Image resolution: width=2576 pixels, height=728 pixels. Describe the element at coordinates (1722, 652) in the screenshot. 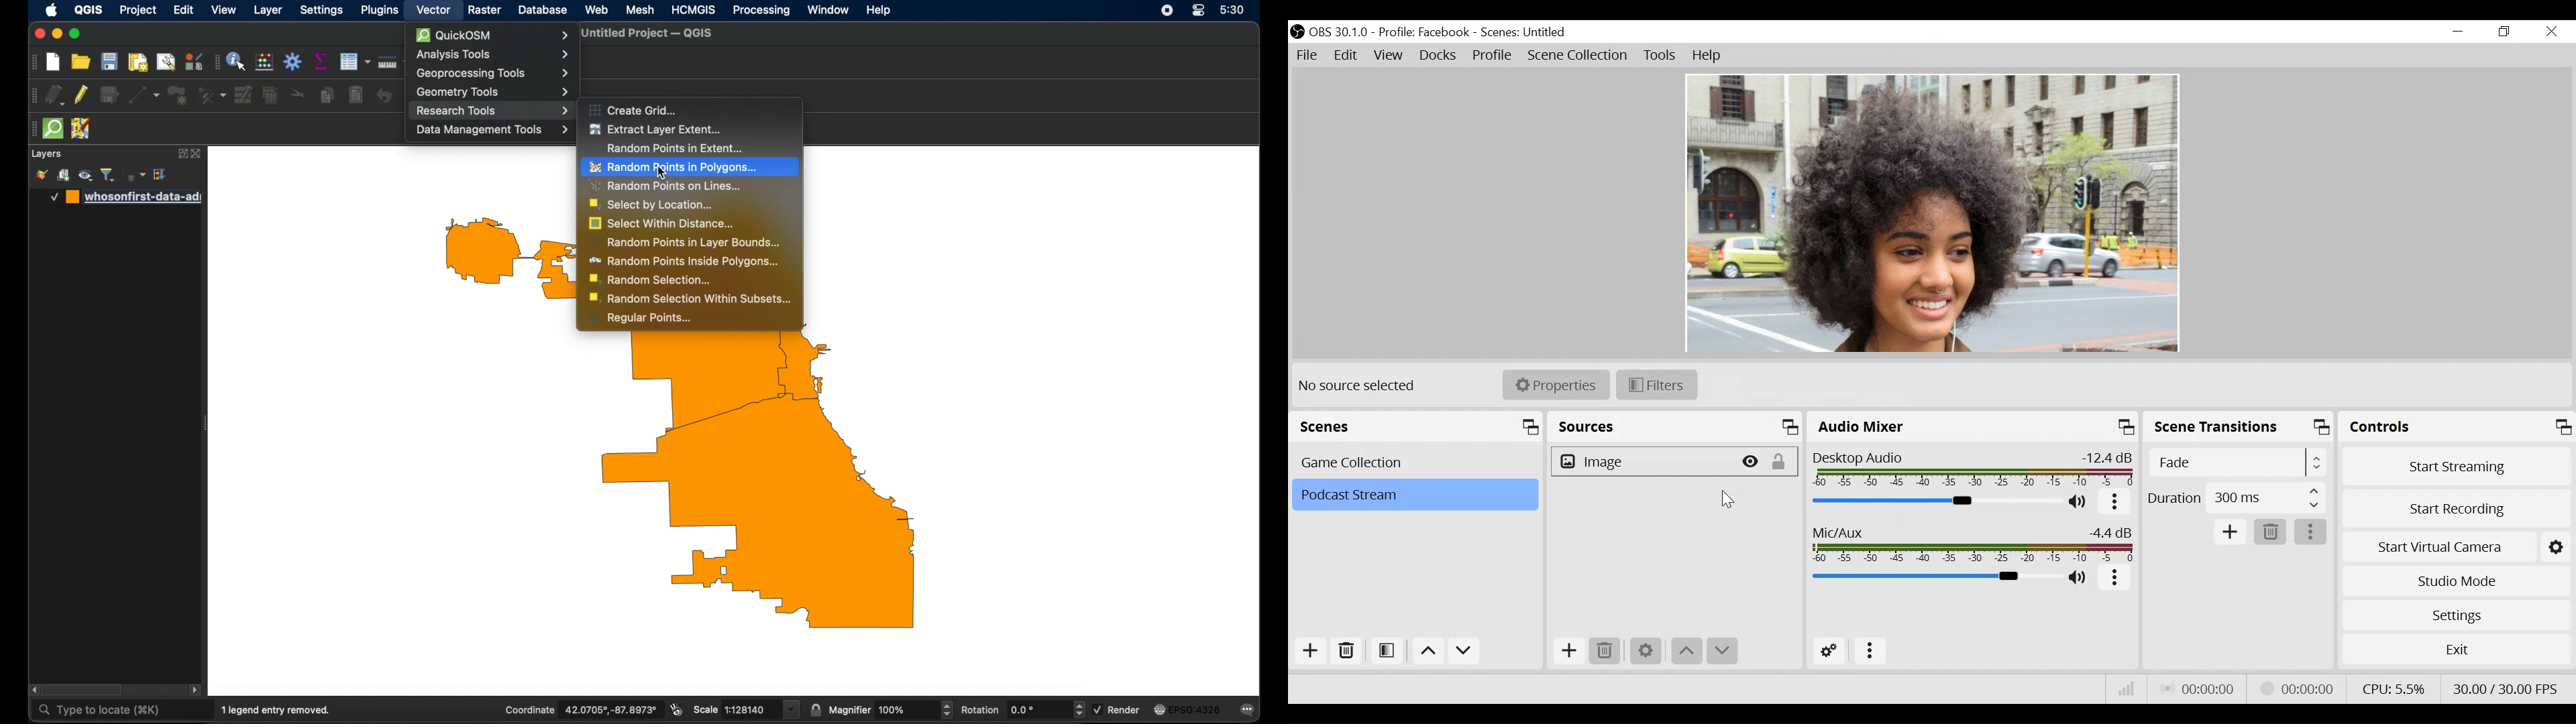

I see `Move down` at that location.